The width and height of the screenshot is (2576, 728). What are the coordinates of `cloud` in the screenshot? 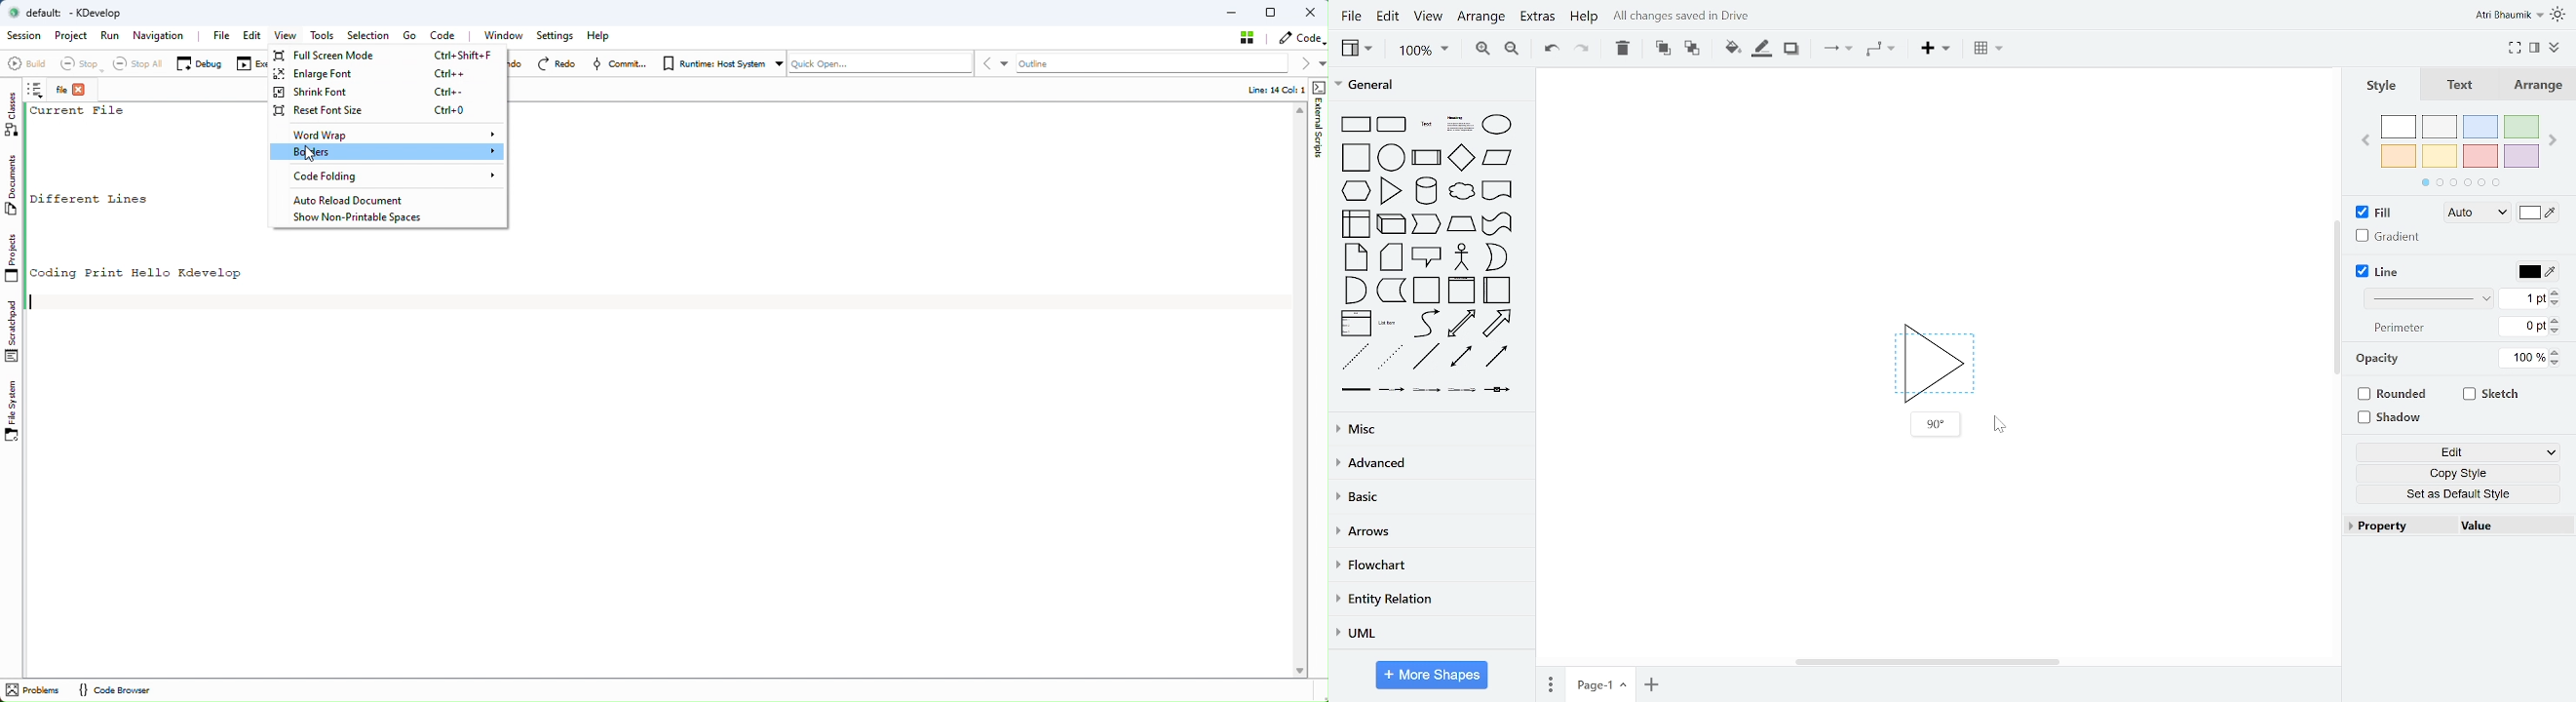 It's located at (1461, 191).